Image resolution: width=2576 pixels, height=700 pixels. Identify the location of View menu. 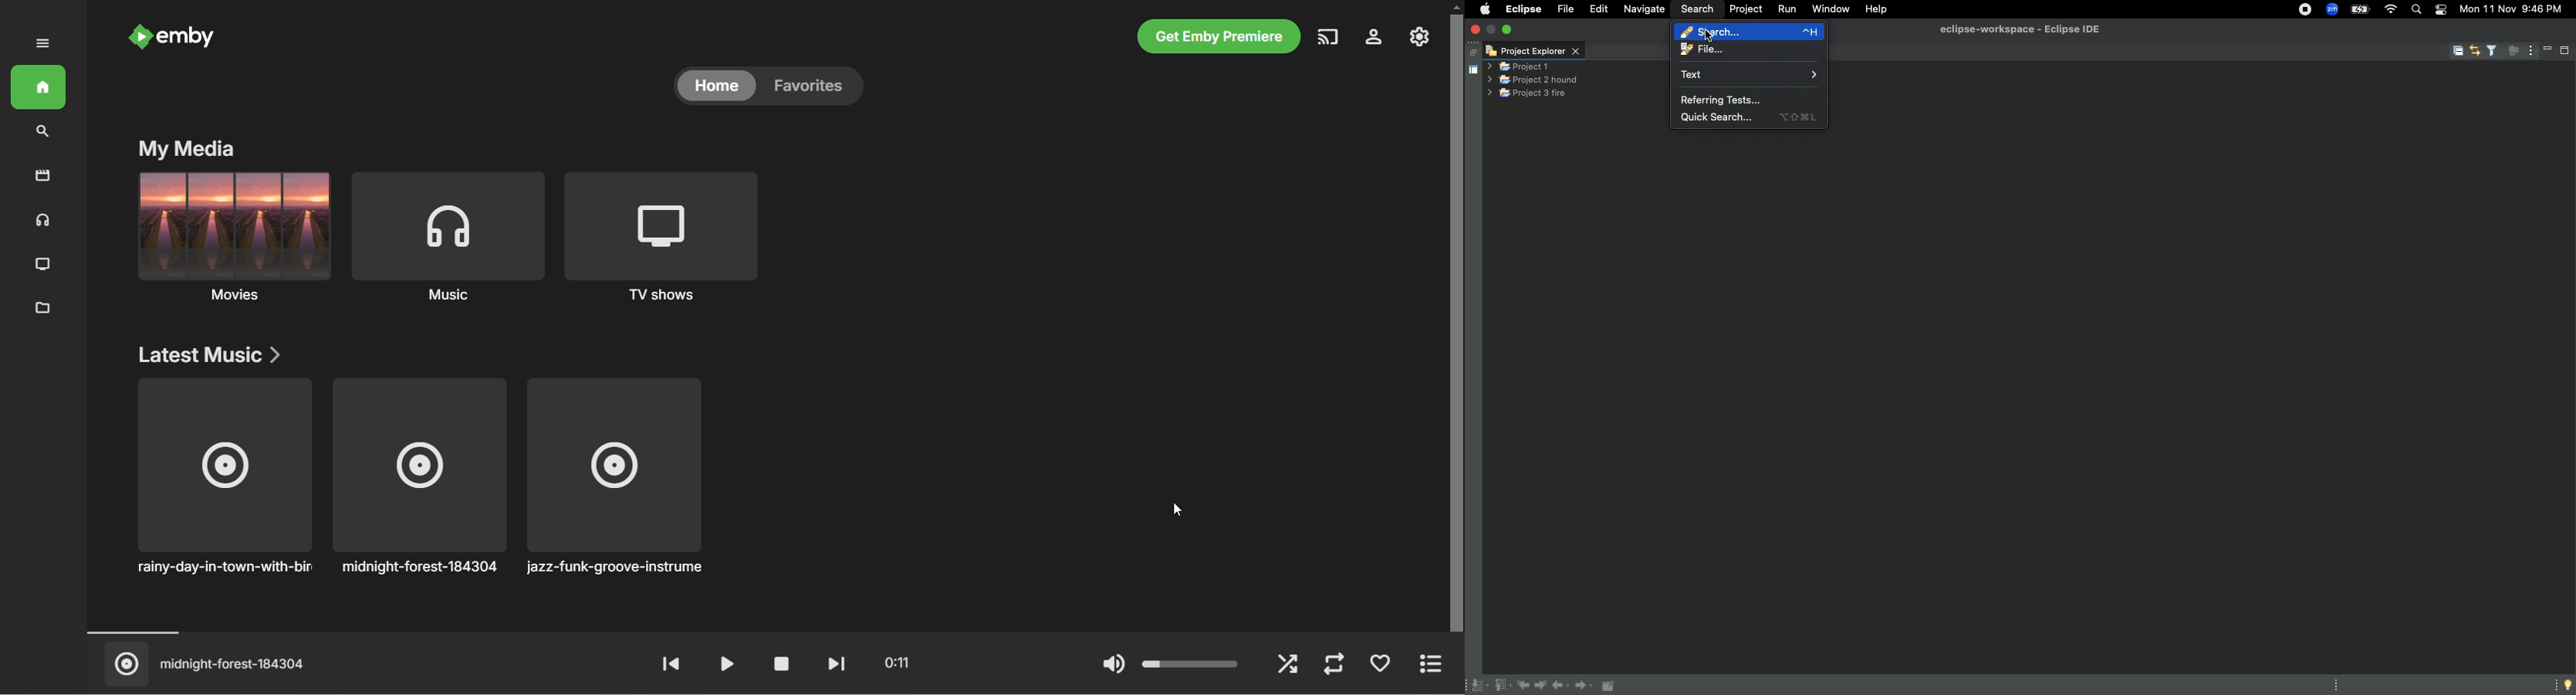
(2529, 52).